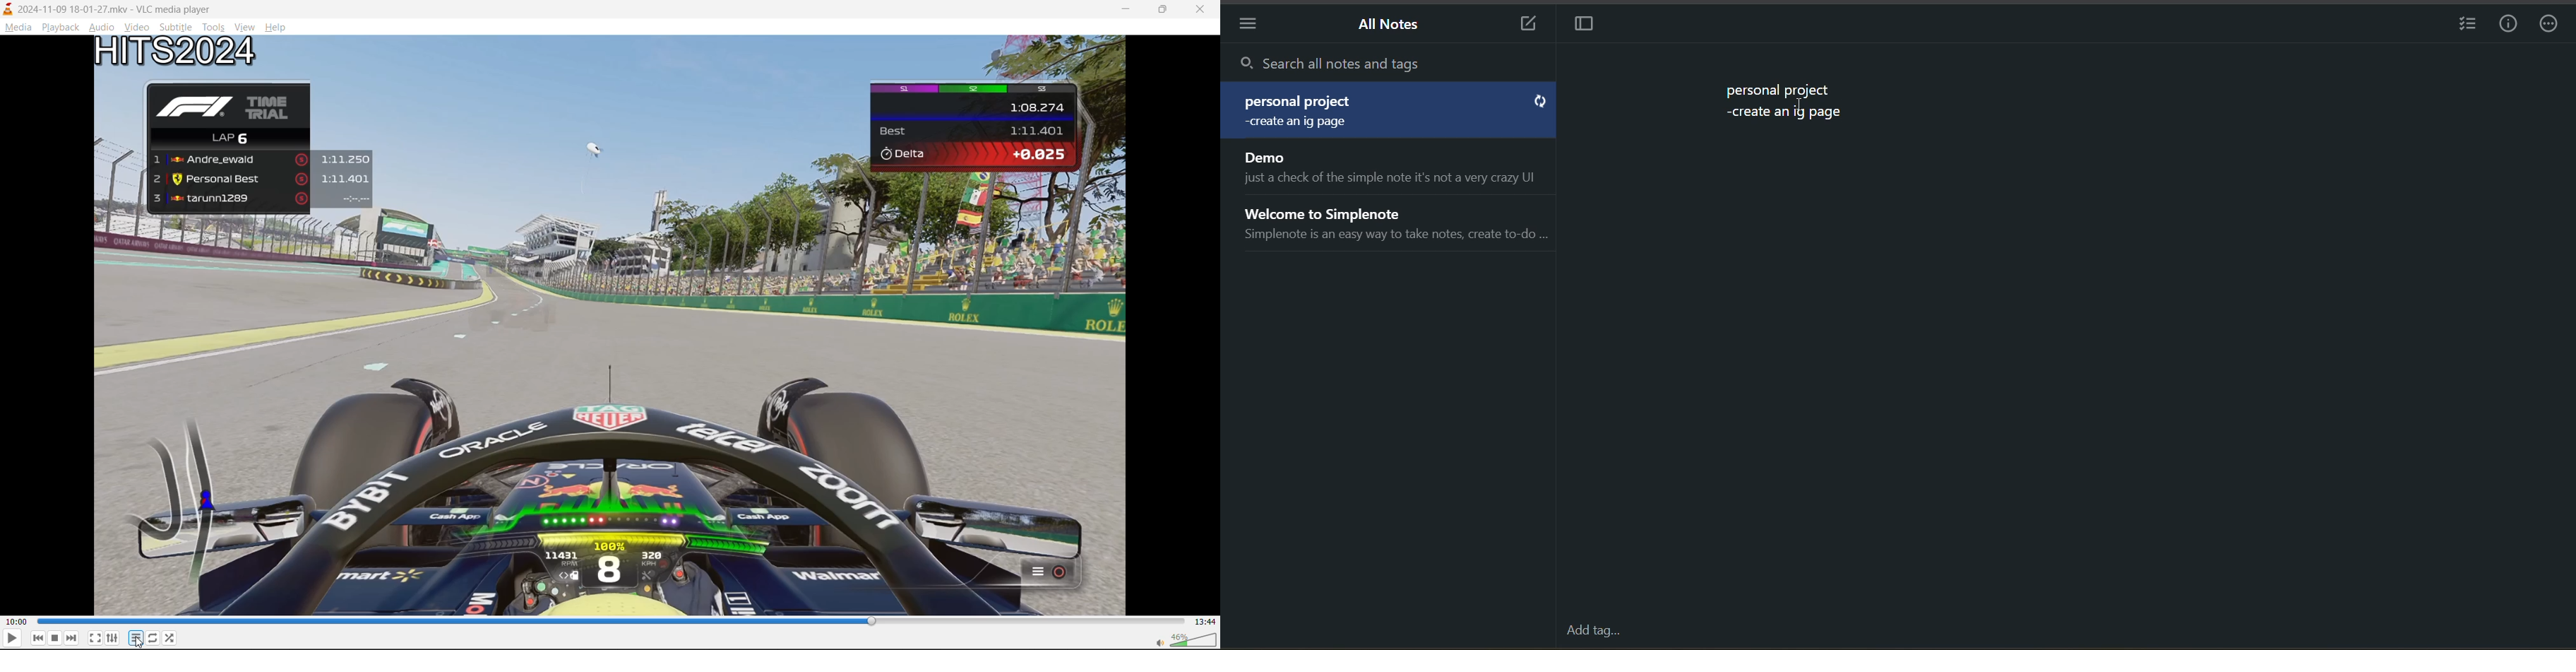 The height and width of the screenshot is (672, 2576). Describe the element at coordinates (2509, 26) in the screenshot. I see `info` at that location.